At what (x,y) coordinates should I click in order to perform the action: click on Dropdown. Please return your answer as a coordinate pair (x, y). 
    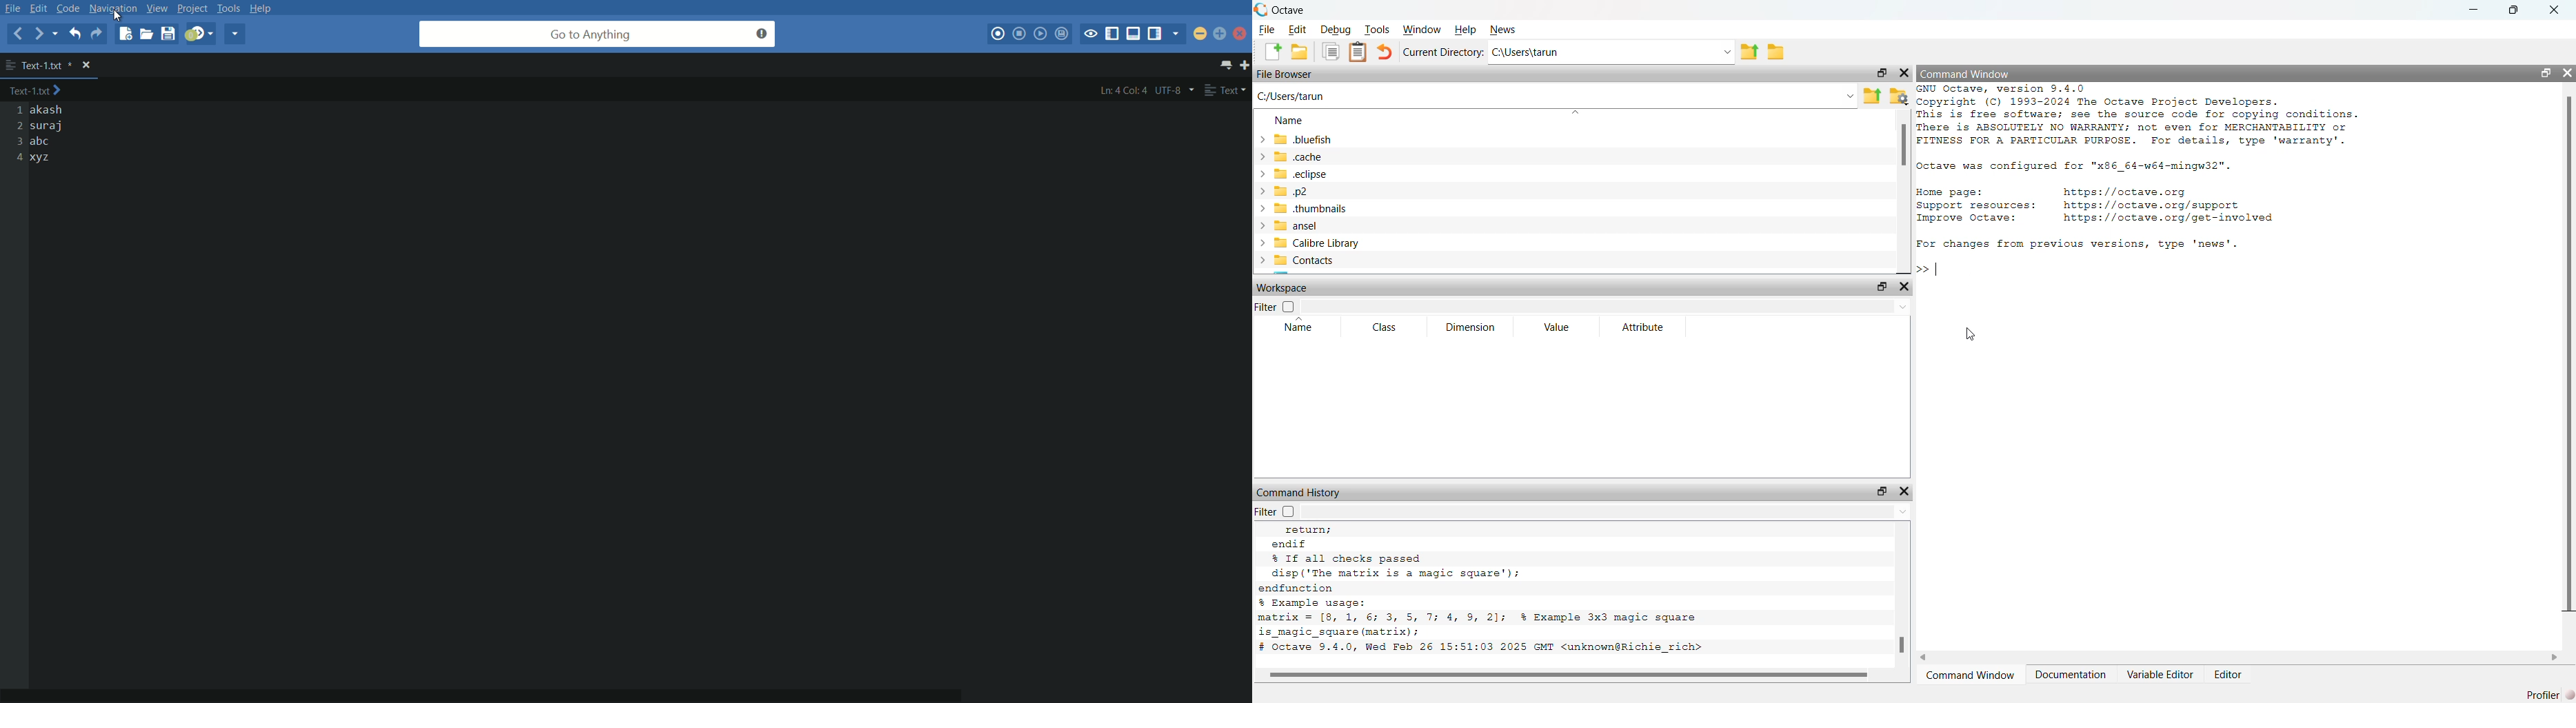
    Looking at the image, I should click on (1851, 97).